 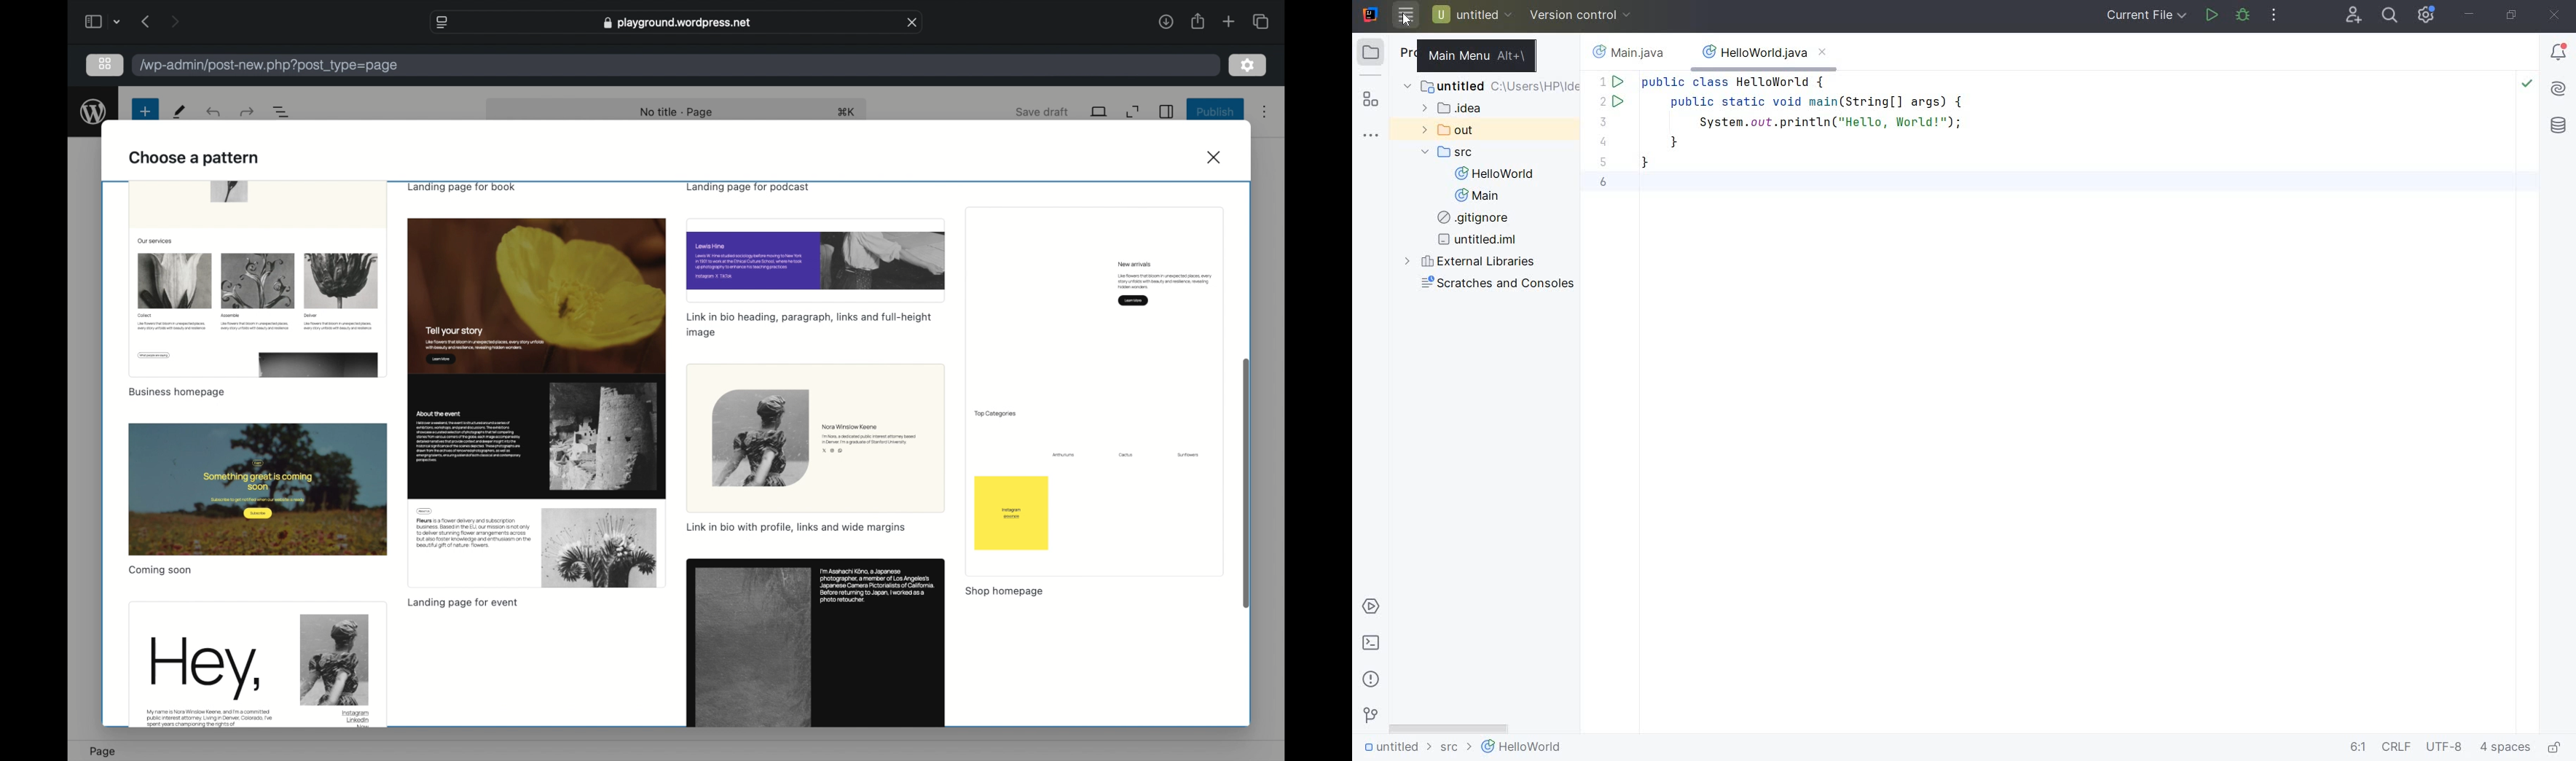 What do you see at coordinates (92, 21) in the screenshot?
I see `sidebar` at bounding box center [92, 21].